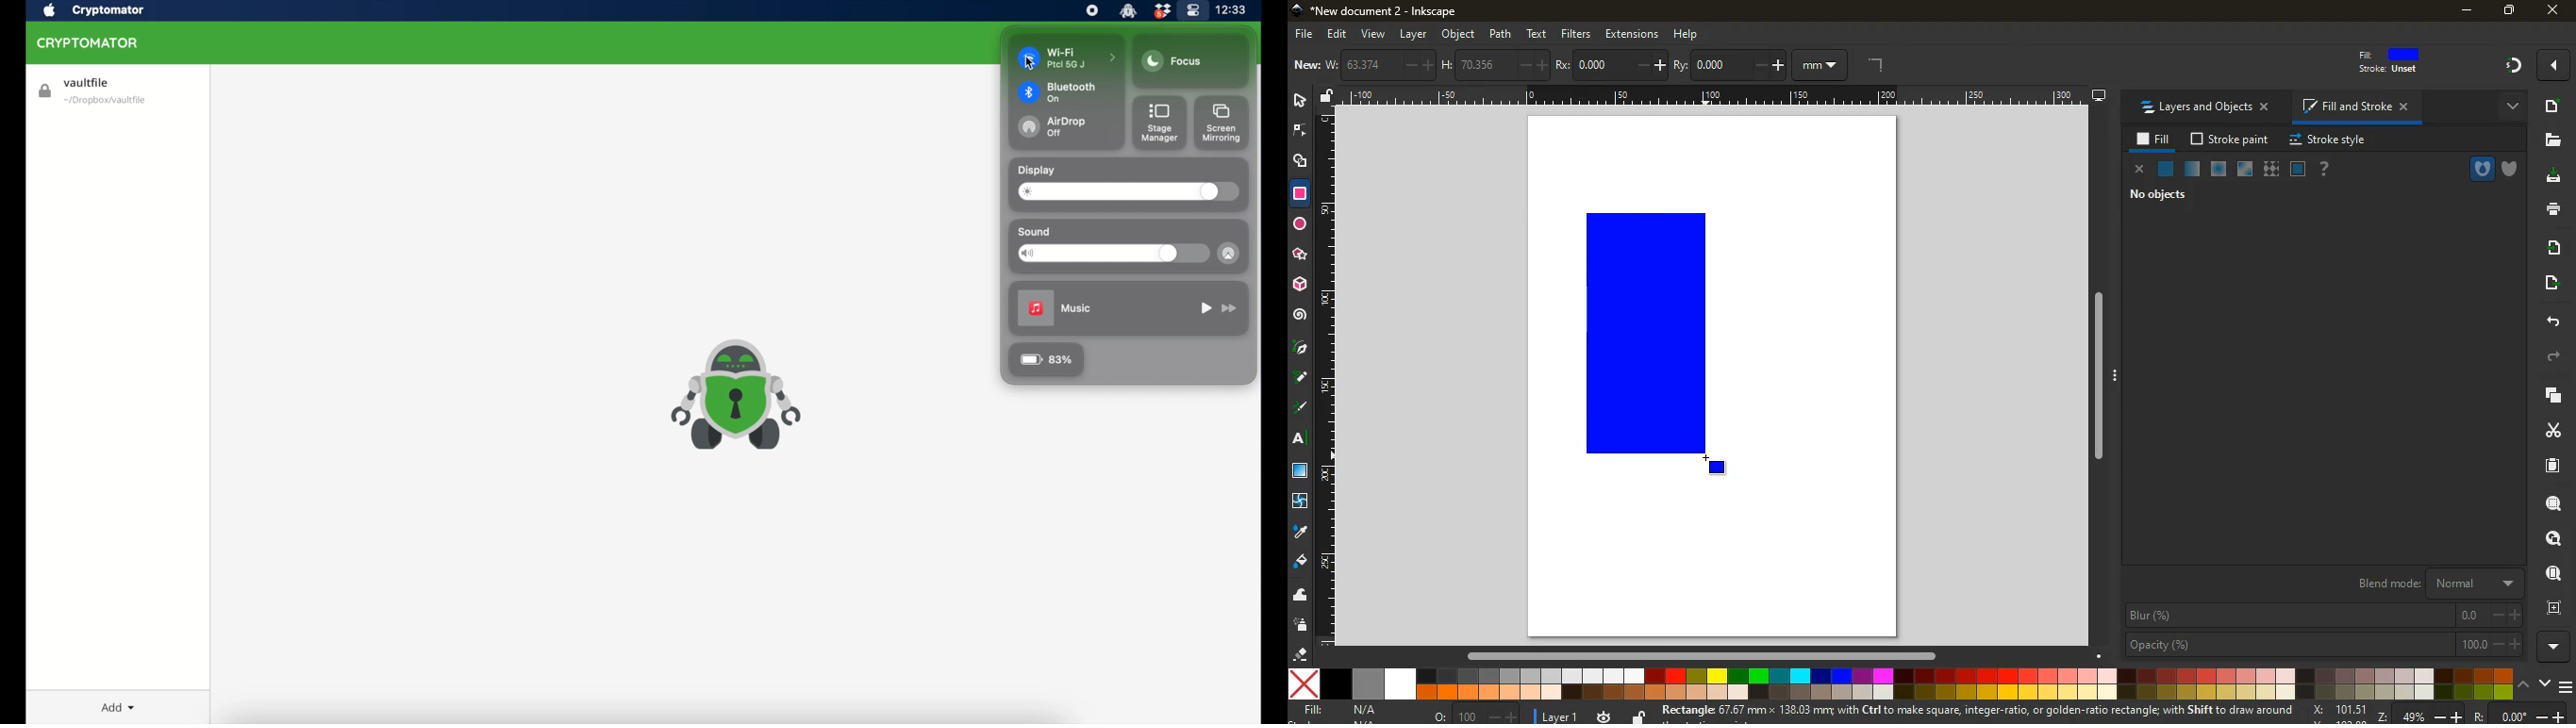  I want to click on bluetooth, so click(1057, 93).